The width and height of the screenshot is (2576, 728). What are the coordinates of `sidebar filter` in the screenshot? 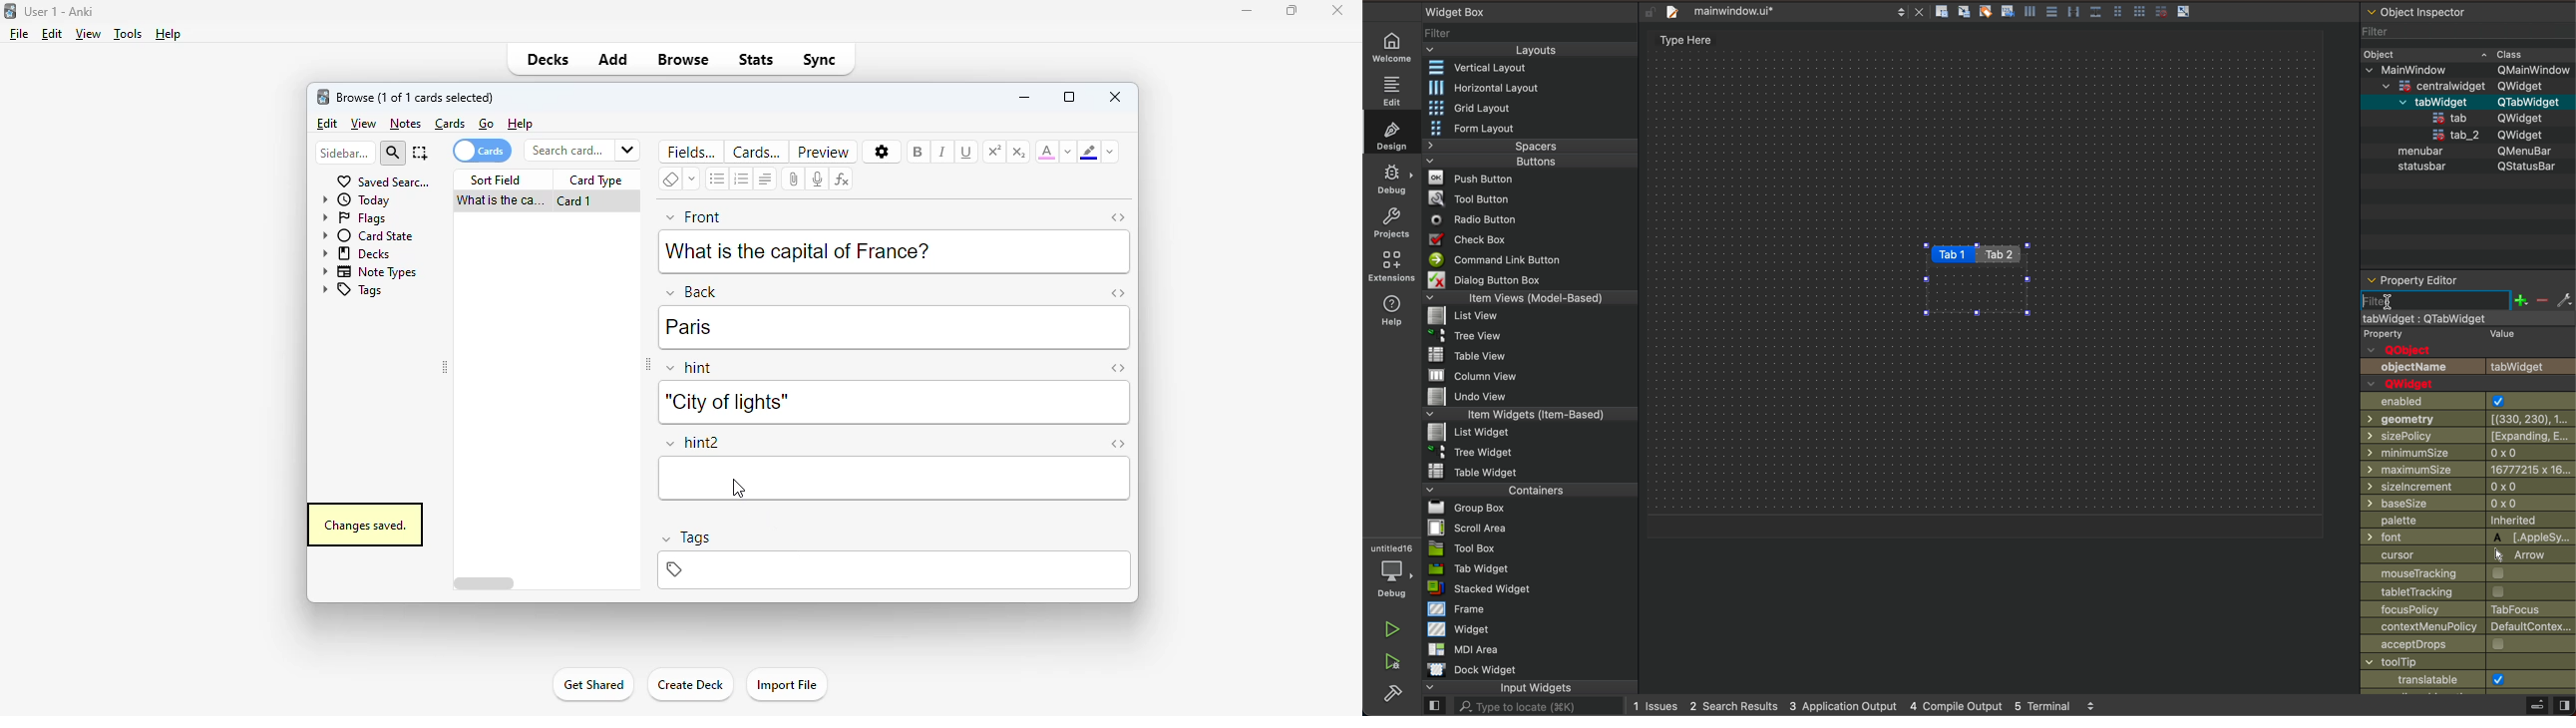 It's located at (345, 153).